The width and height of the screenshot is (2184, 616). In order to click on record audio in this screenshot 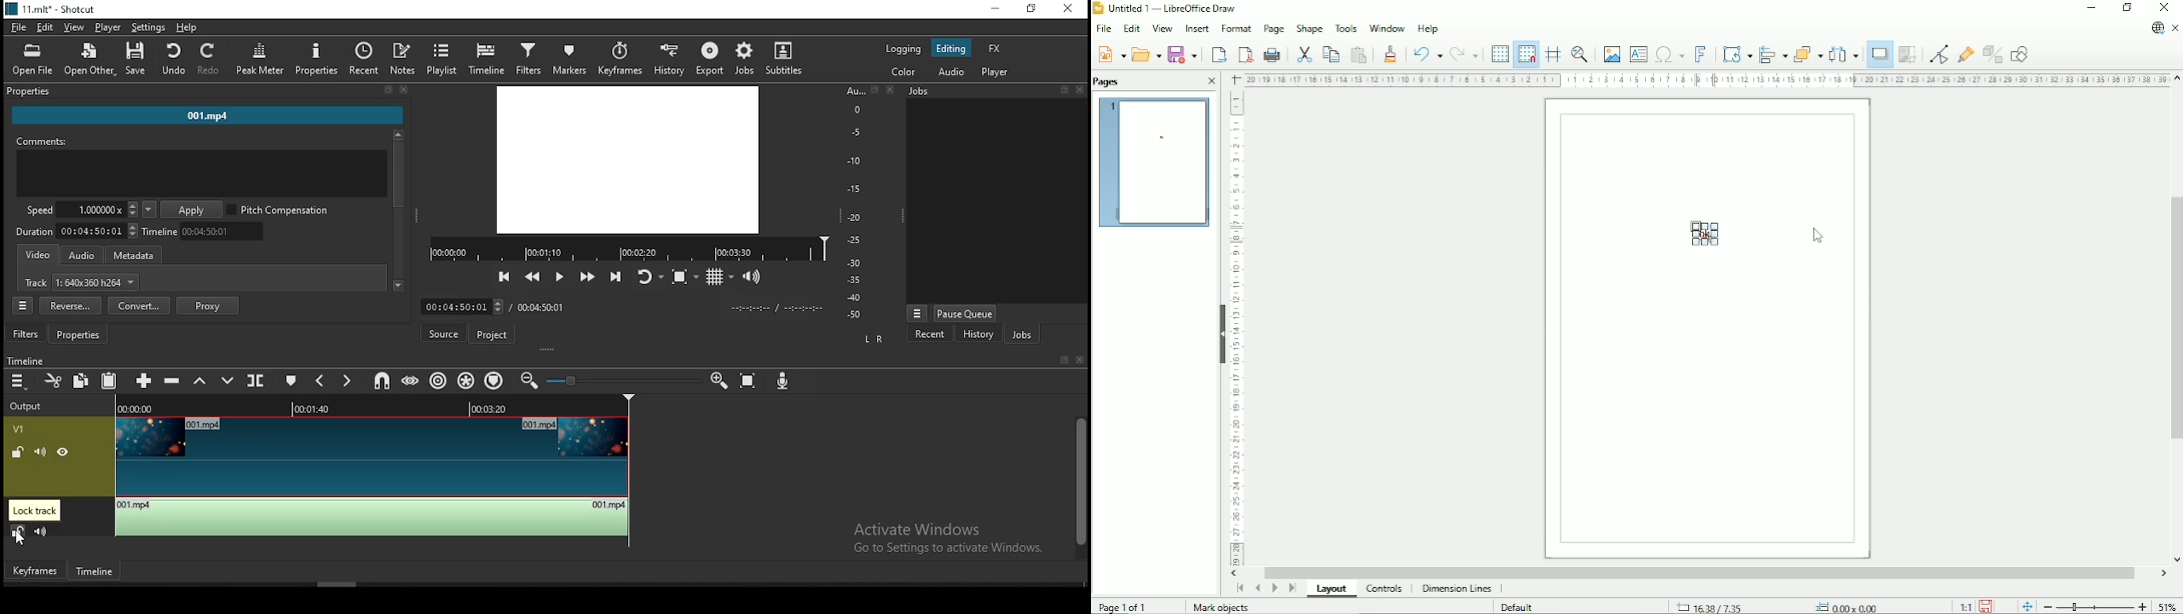, I will do `click(784, 382)`.